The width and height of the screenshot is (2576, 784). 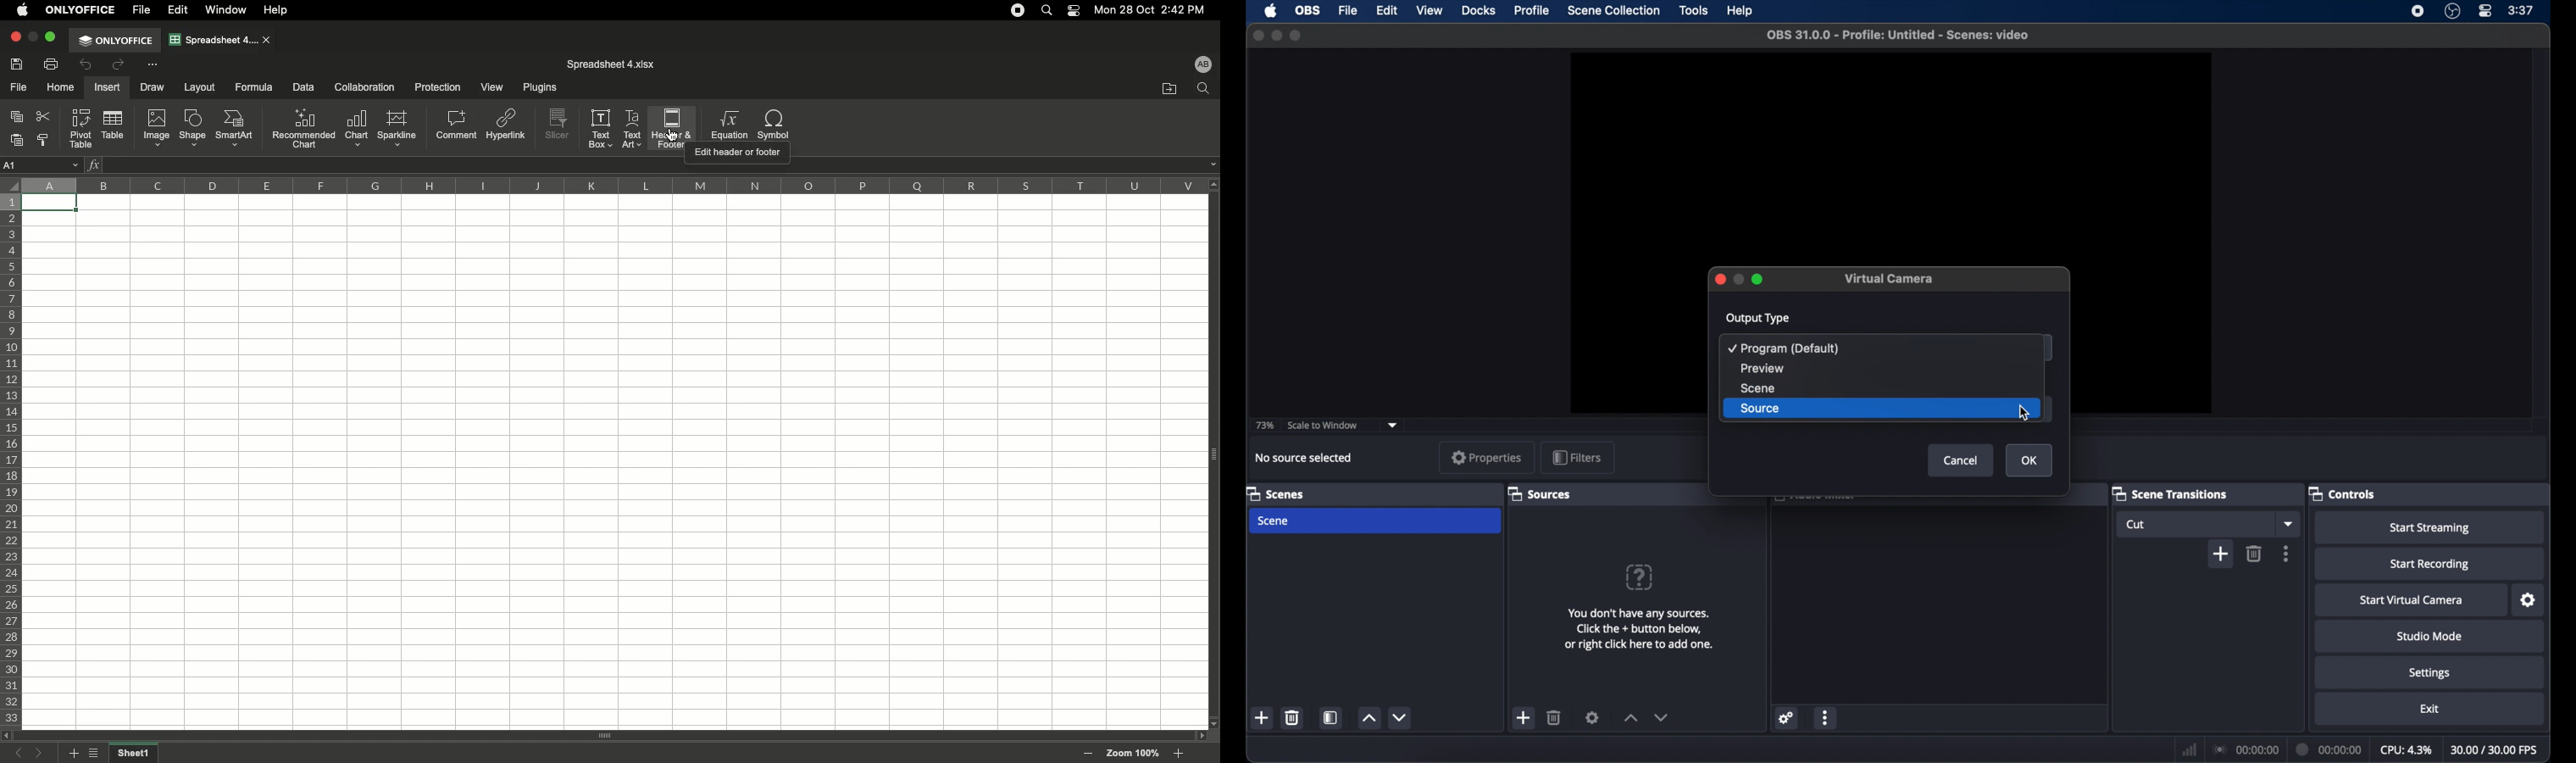 What do you see at coordinates (2529, 600) in the screenshot?
I see `settings` at bounding box center [2529, 600].